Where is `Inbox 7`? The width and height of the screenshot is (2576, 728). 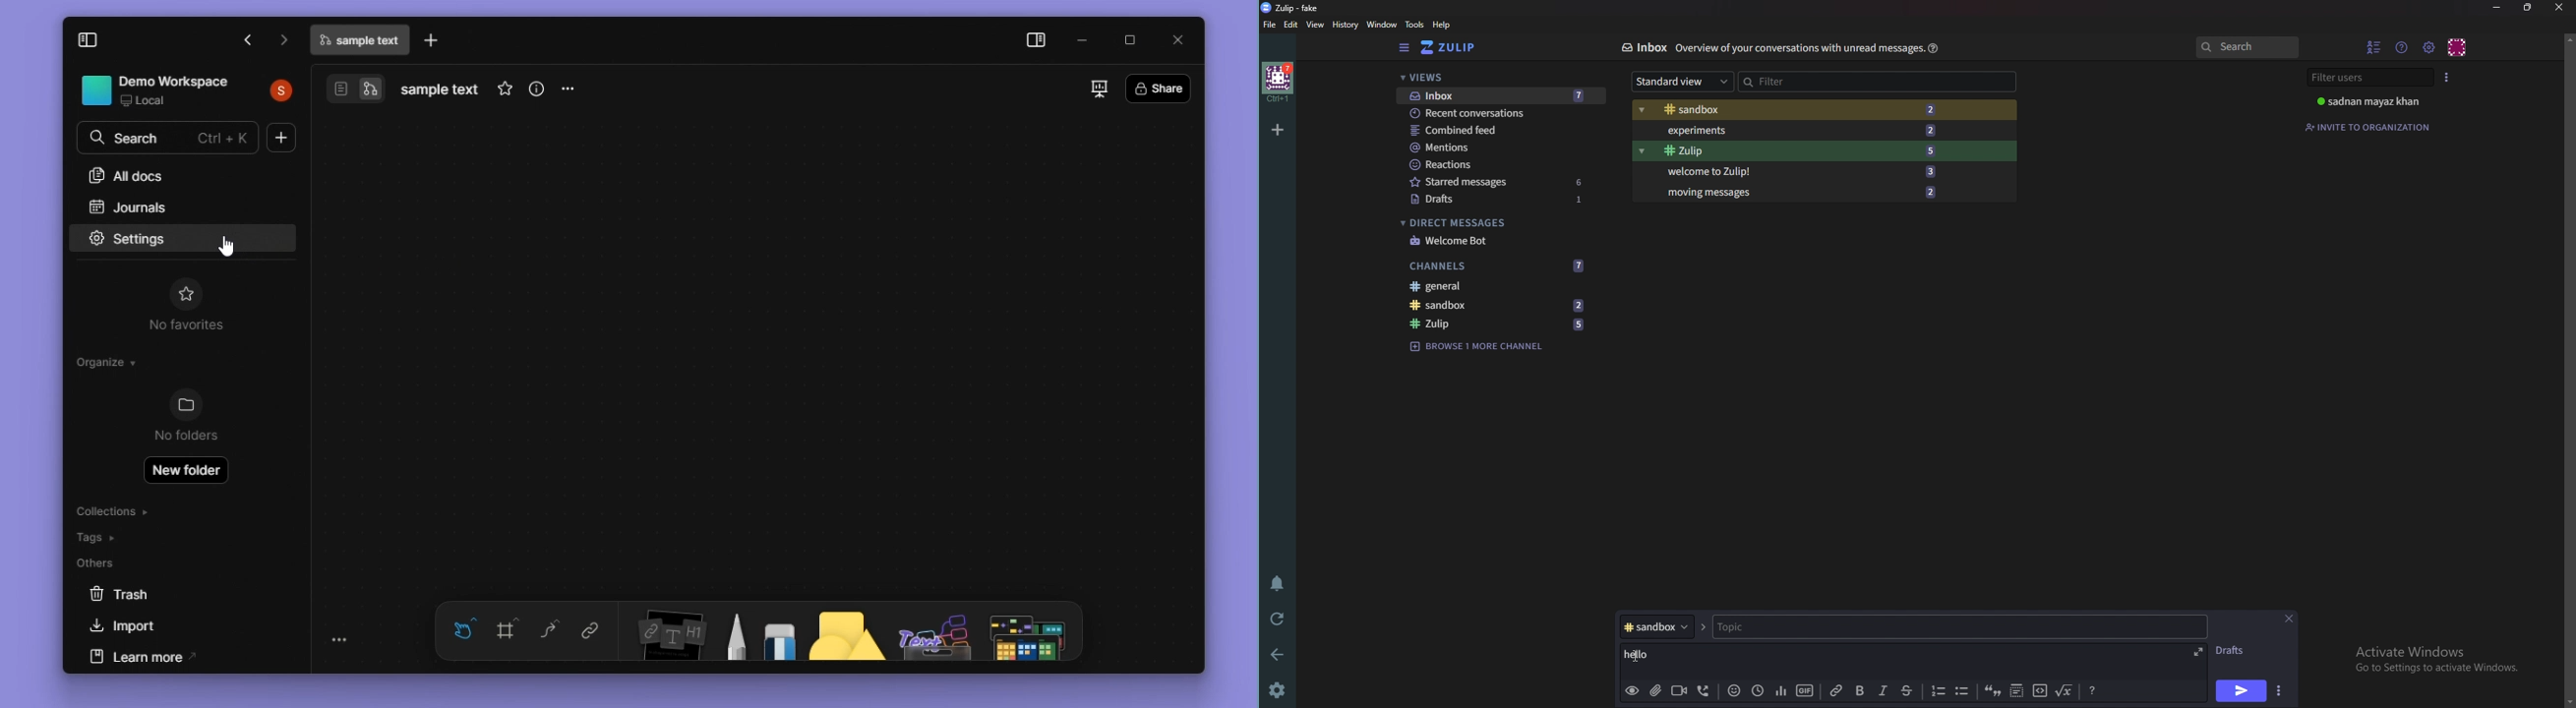
Inbox 7 is located at coordinates (1501, 97).